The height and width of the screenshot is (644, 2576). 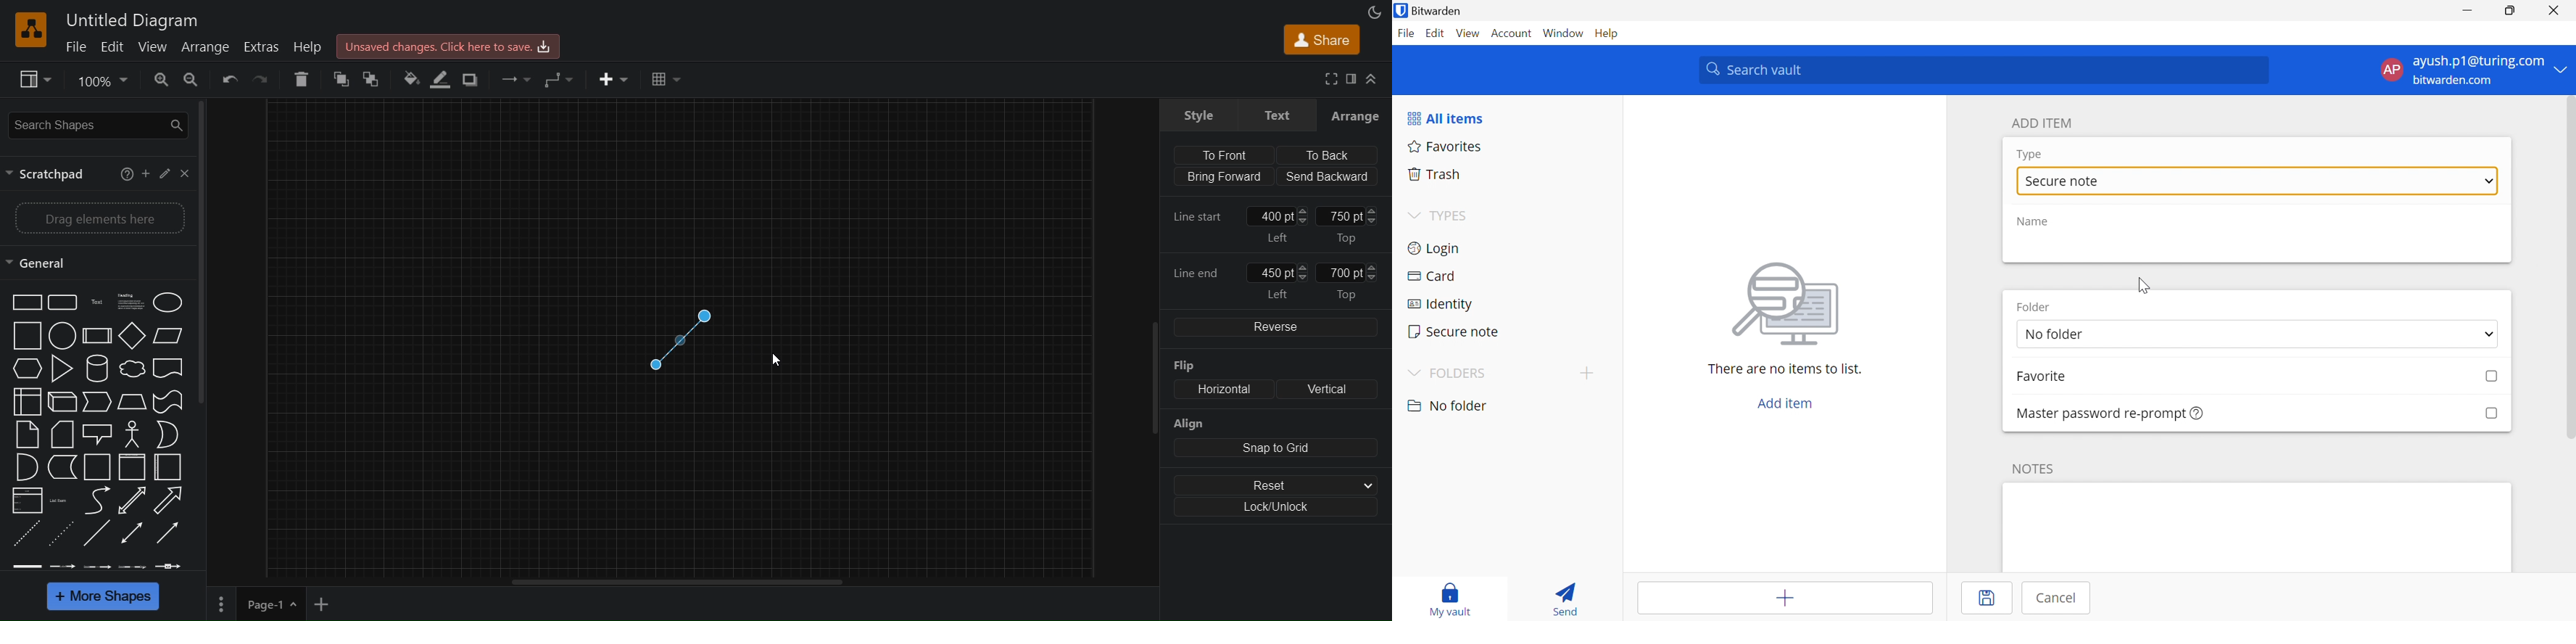 I want to click on Diamond, so click(x=131, y=335).